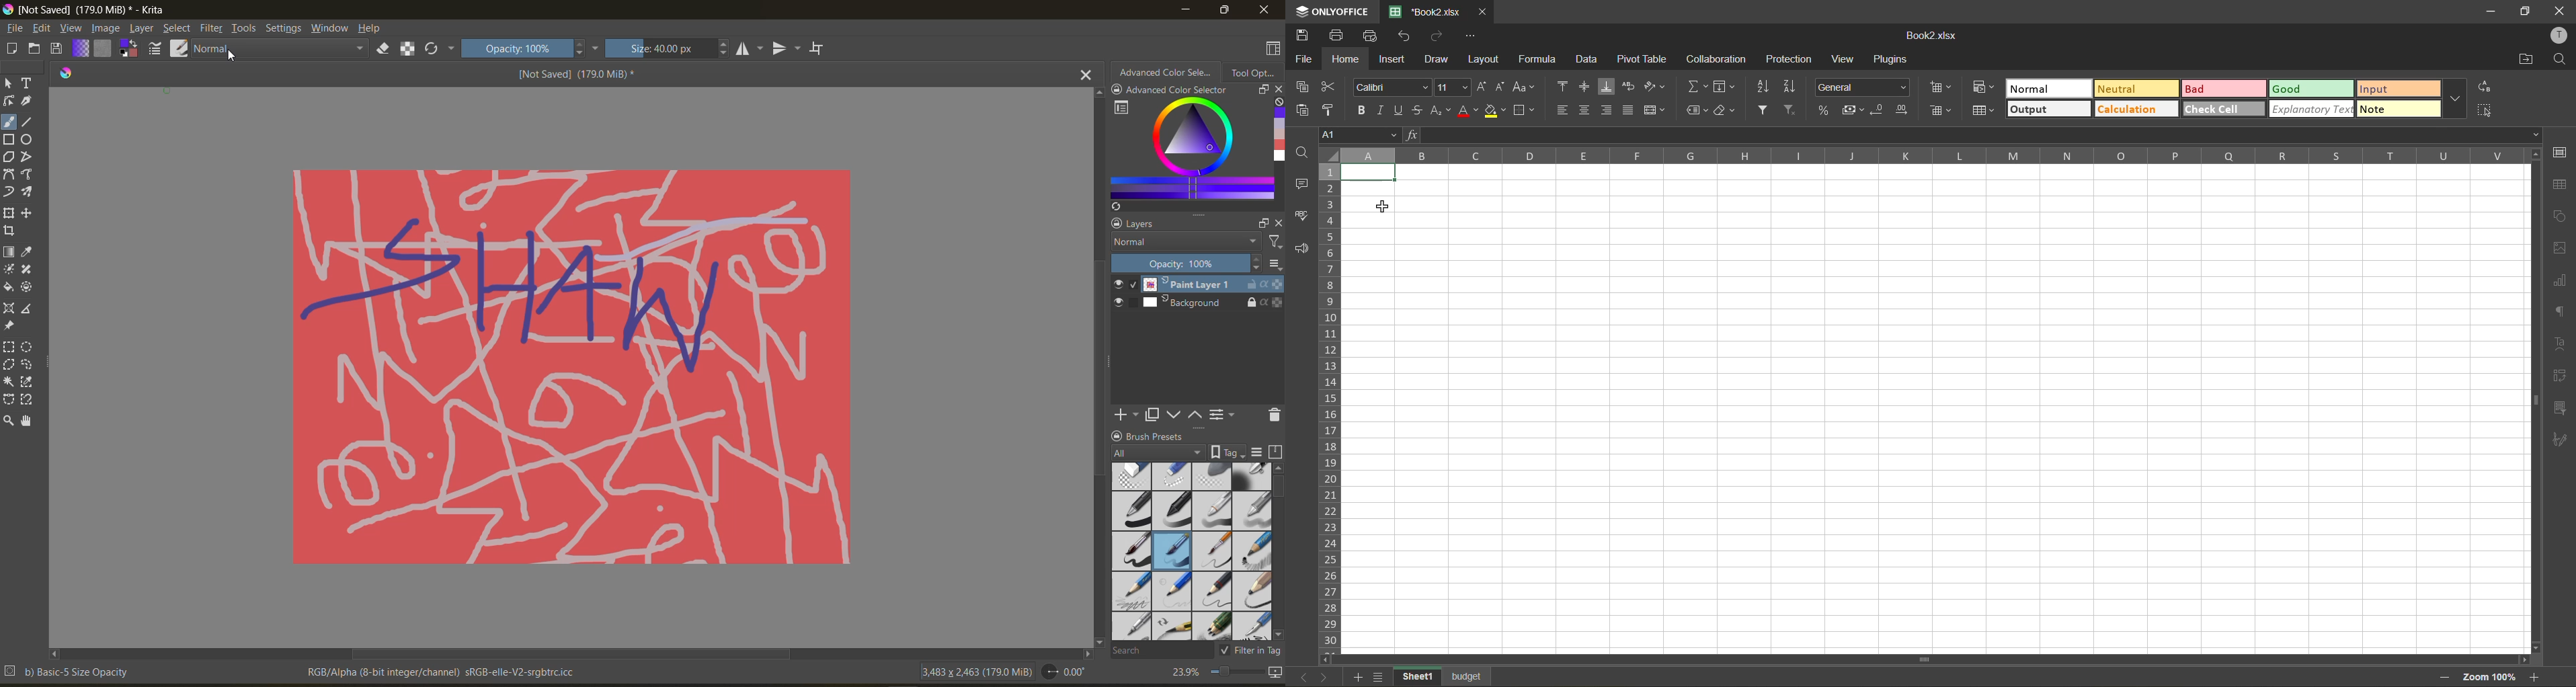 The image size is (2576, 700). Describe the element at coordinates (2560, 154) in the screenshot. I see `cell settings` at that location.